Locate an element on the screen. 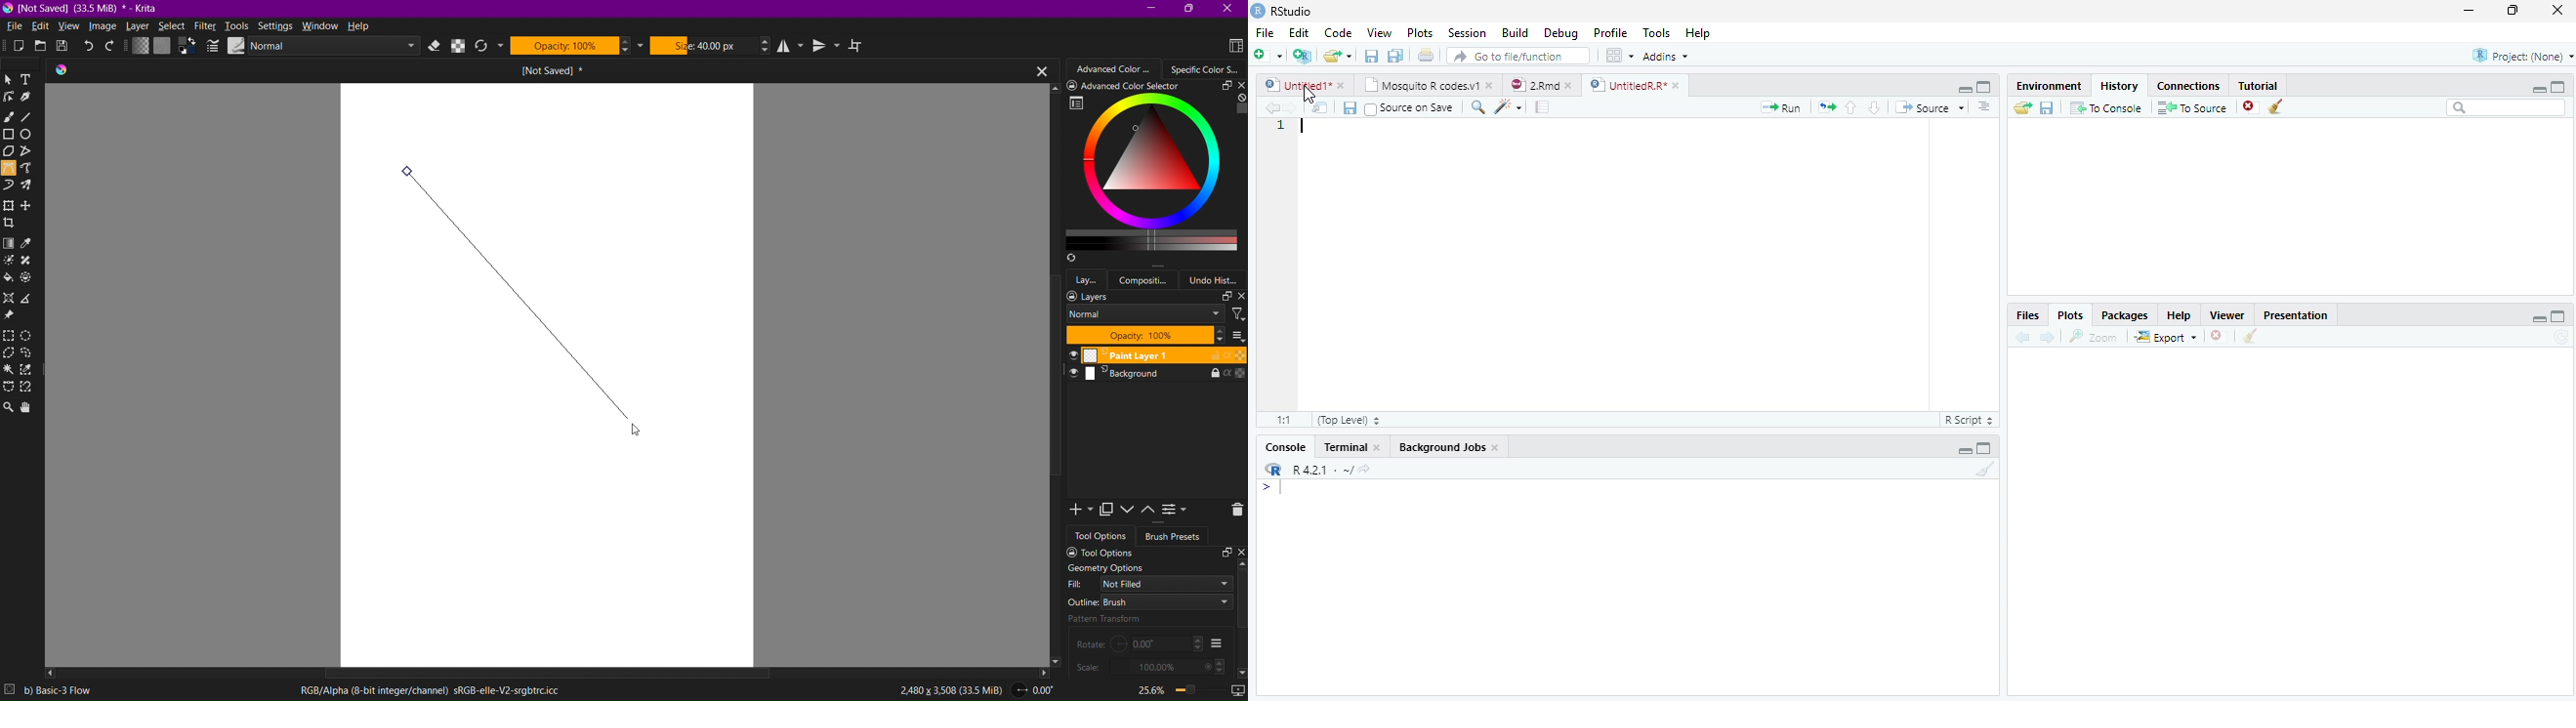 The height and width of the screenshot is (728, 2576). Tutorial is located at coordinates (2259, 85).